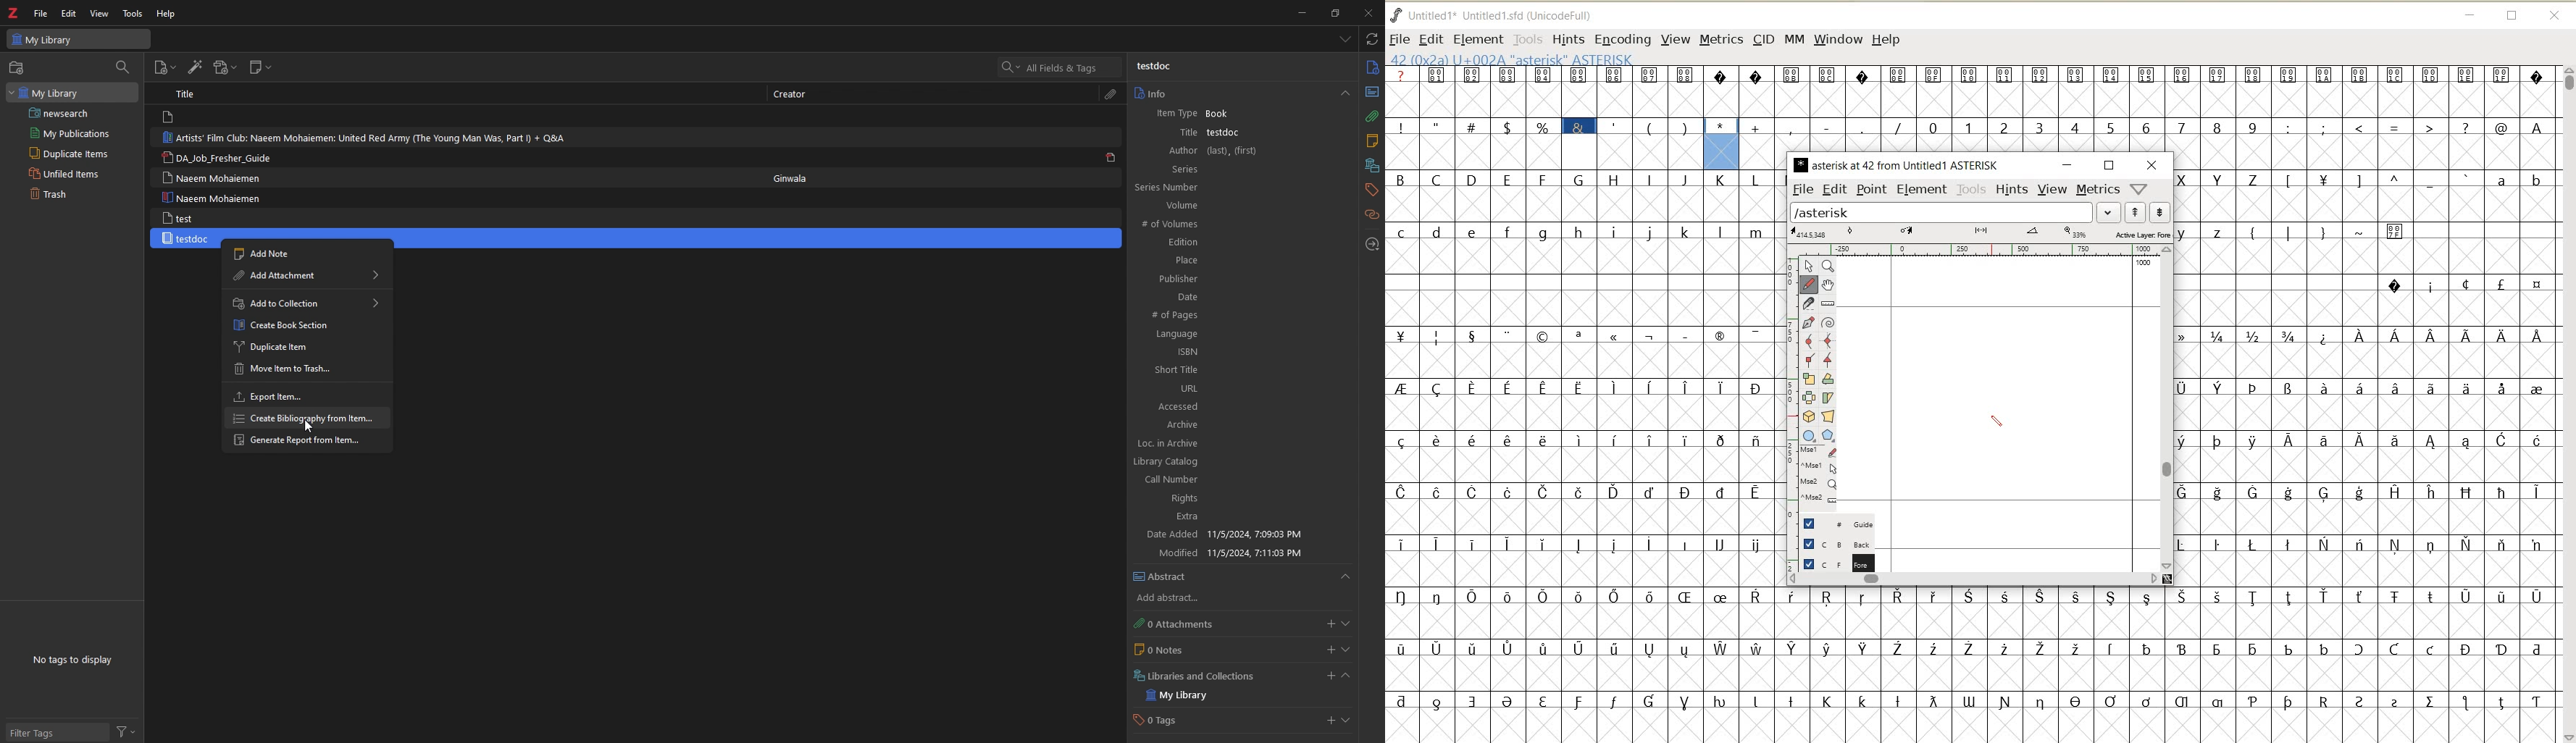 The width and height of the screenshot is (2576, 756). Describe the element at coordinates (79, 38) in the screenshot. I see `My Library` at that location.